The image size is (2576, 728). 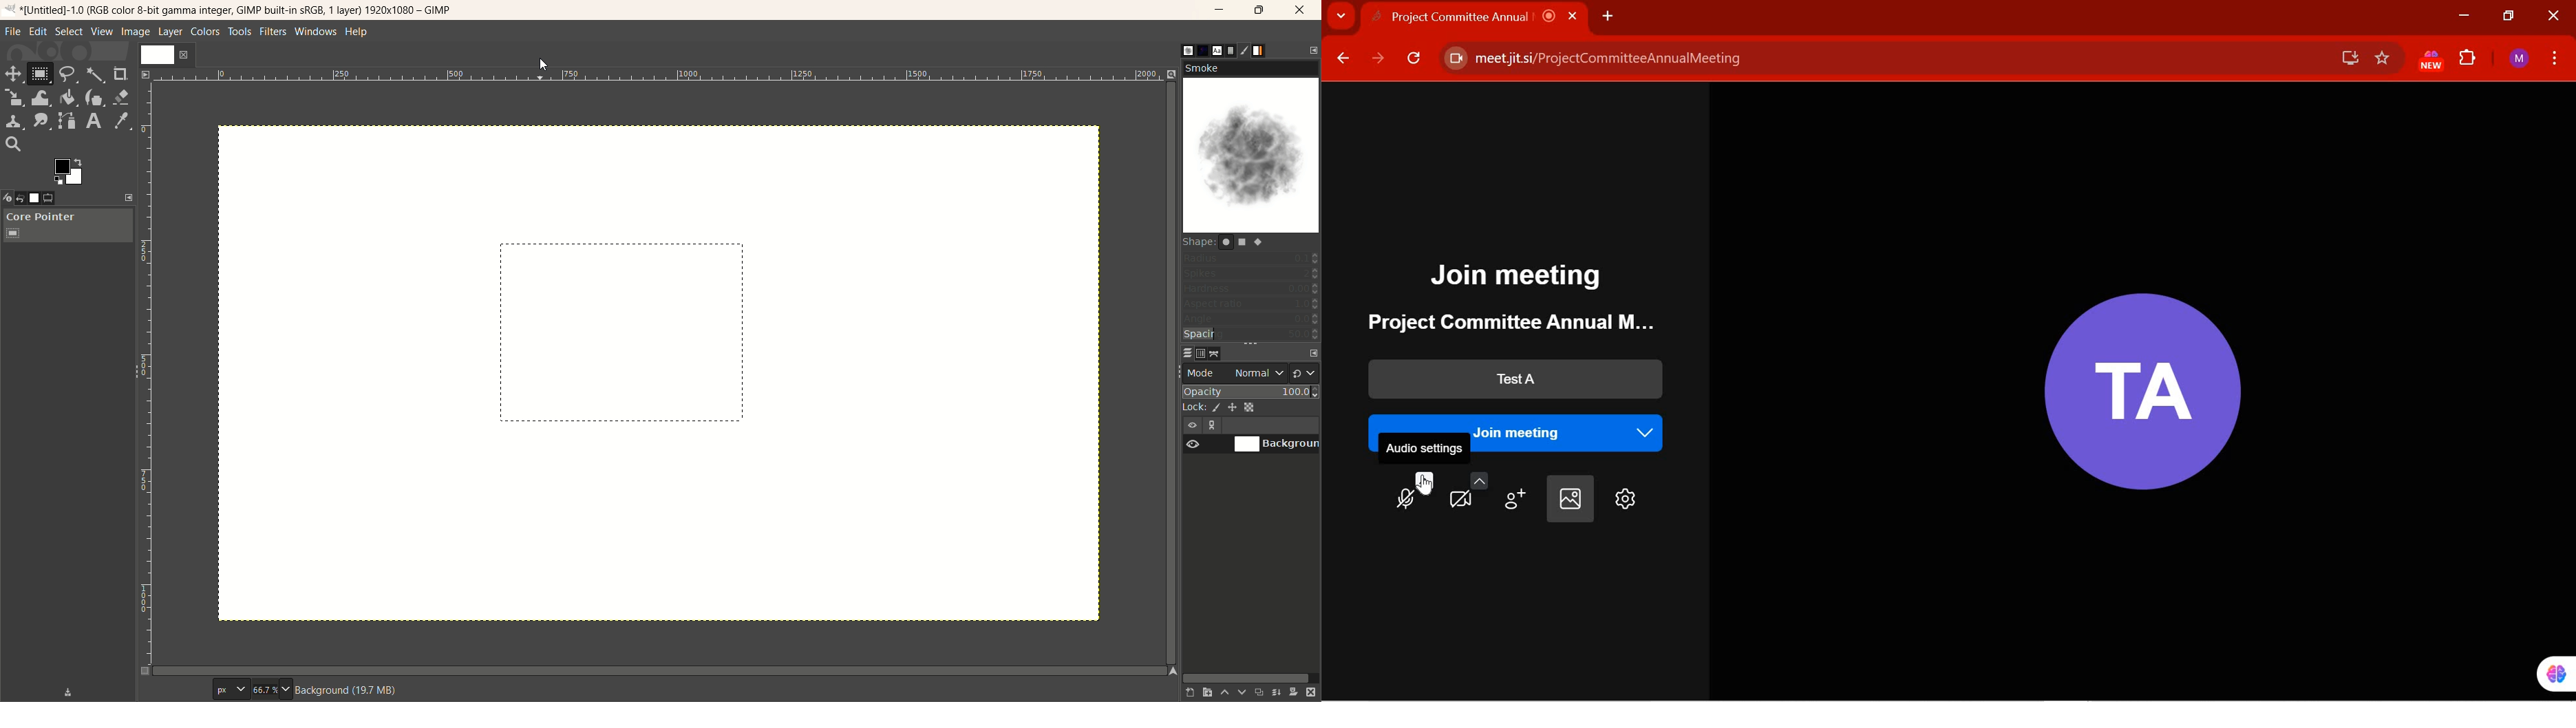 I want to click on scale bar, so click(x=658, y=77).